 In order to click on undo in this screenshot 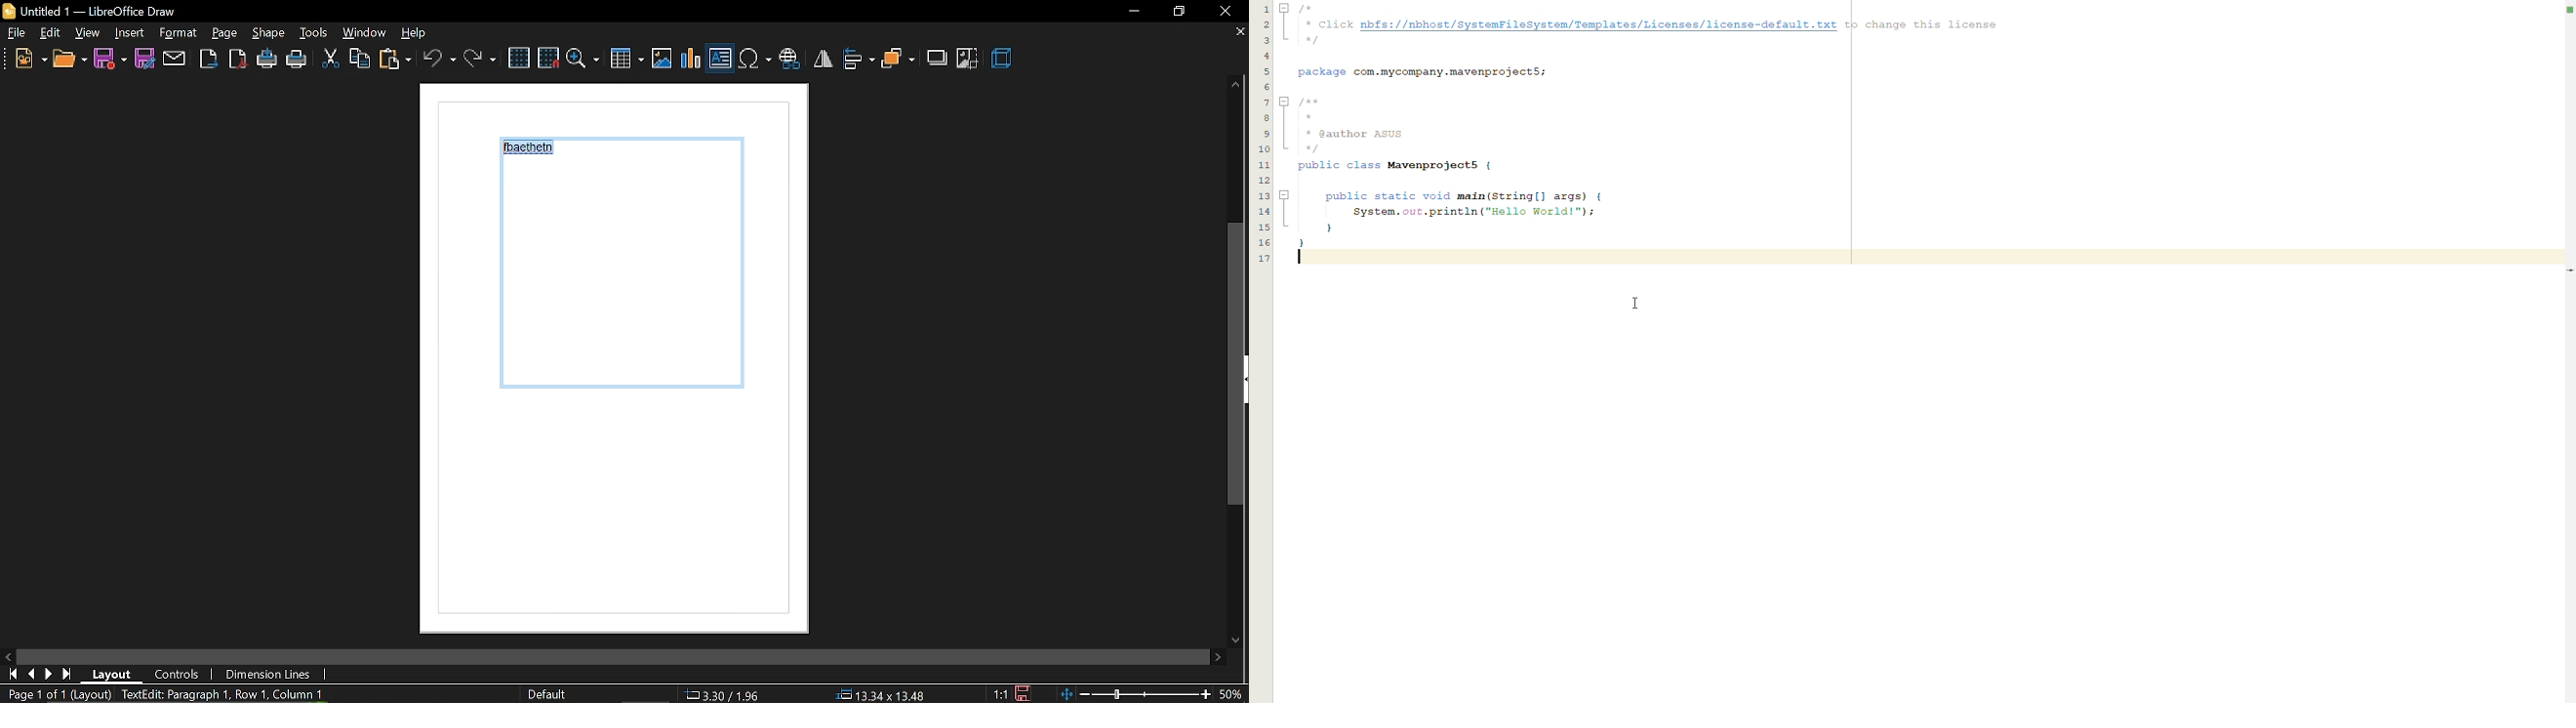, I will do `click(438, 59)`.